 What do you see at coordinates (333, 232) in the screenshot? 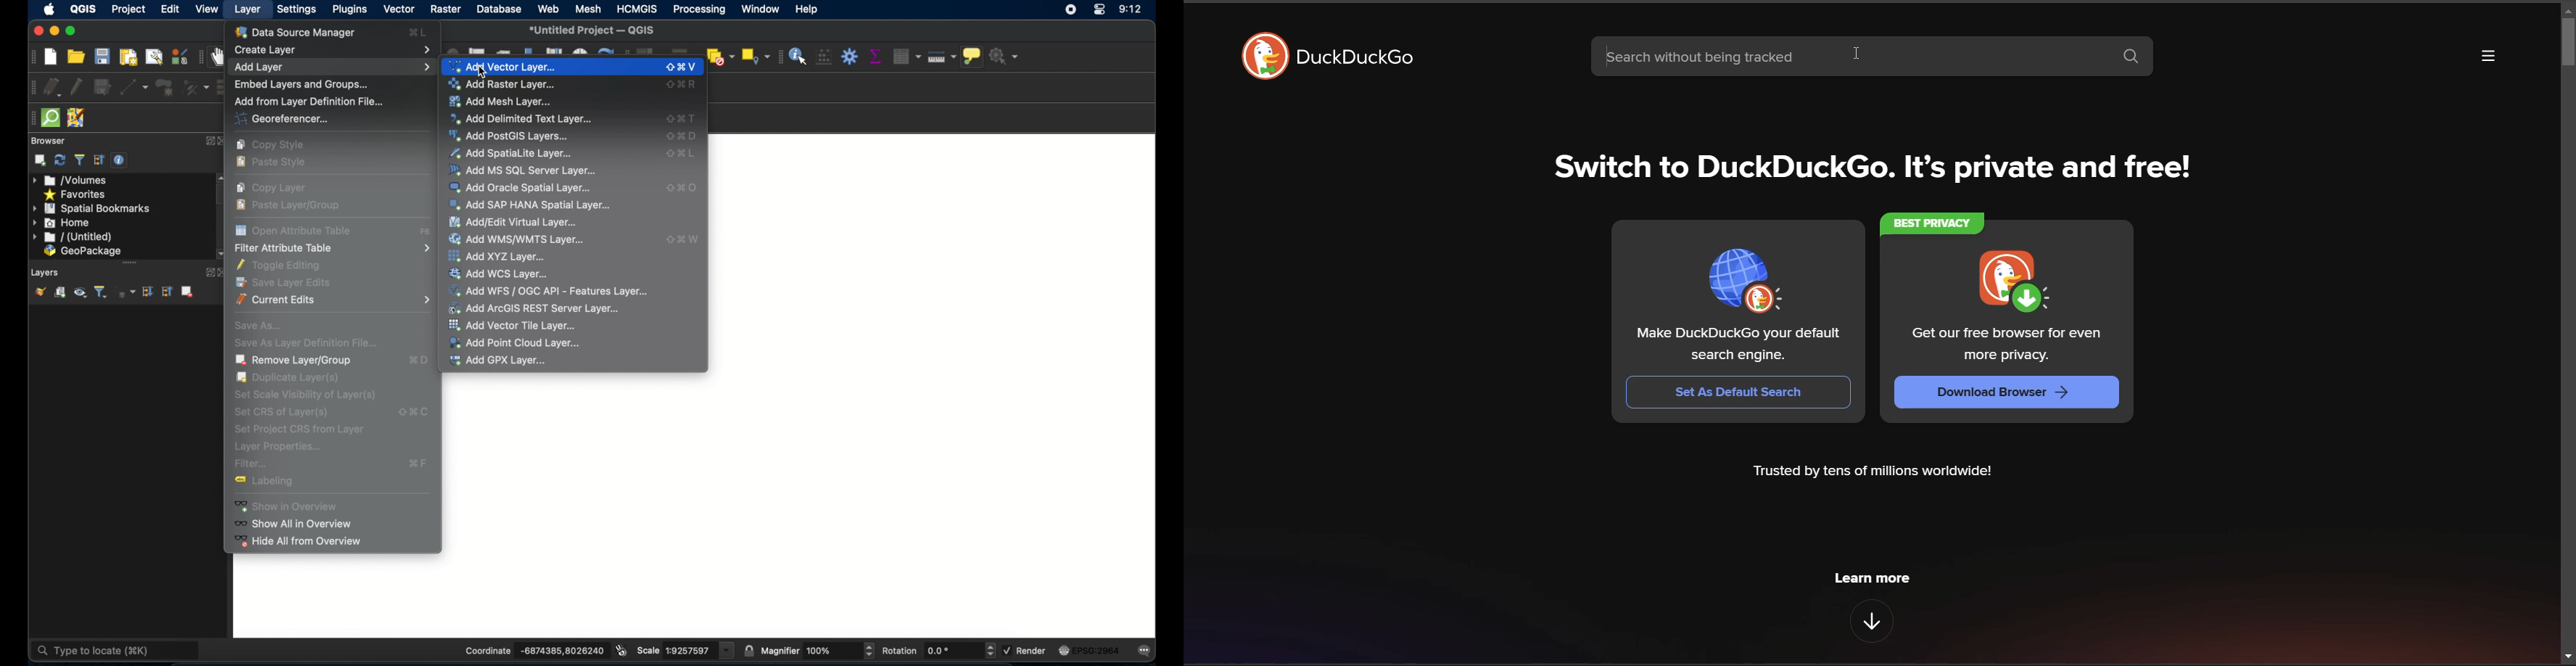
I see `Open Attribute Table` at bounding box center [333, 232].